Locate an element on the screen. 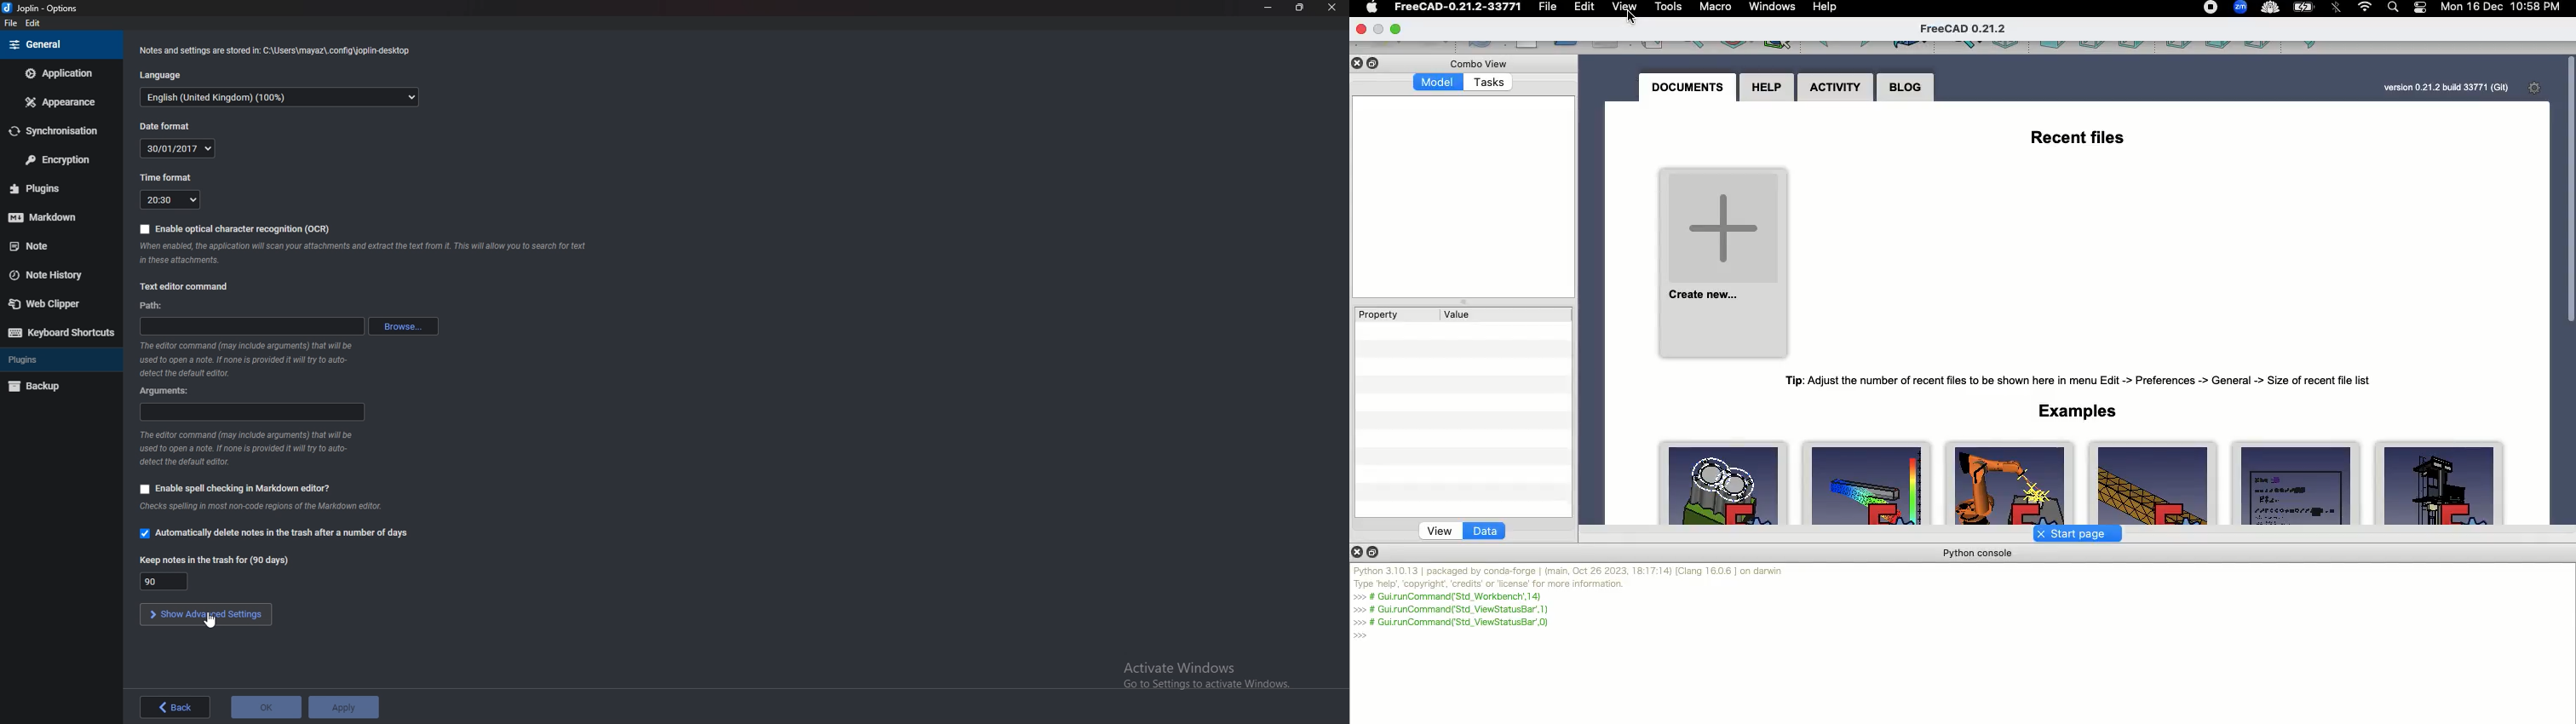 This screenshot has height=728, width=2576. Plugins is located at coordinates (59, 359).